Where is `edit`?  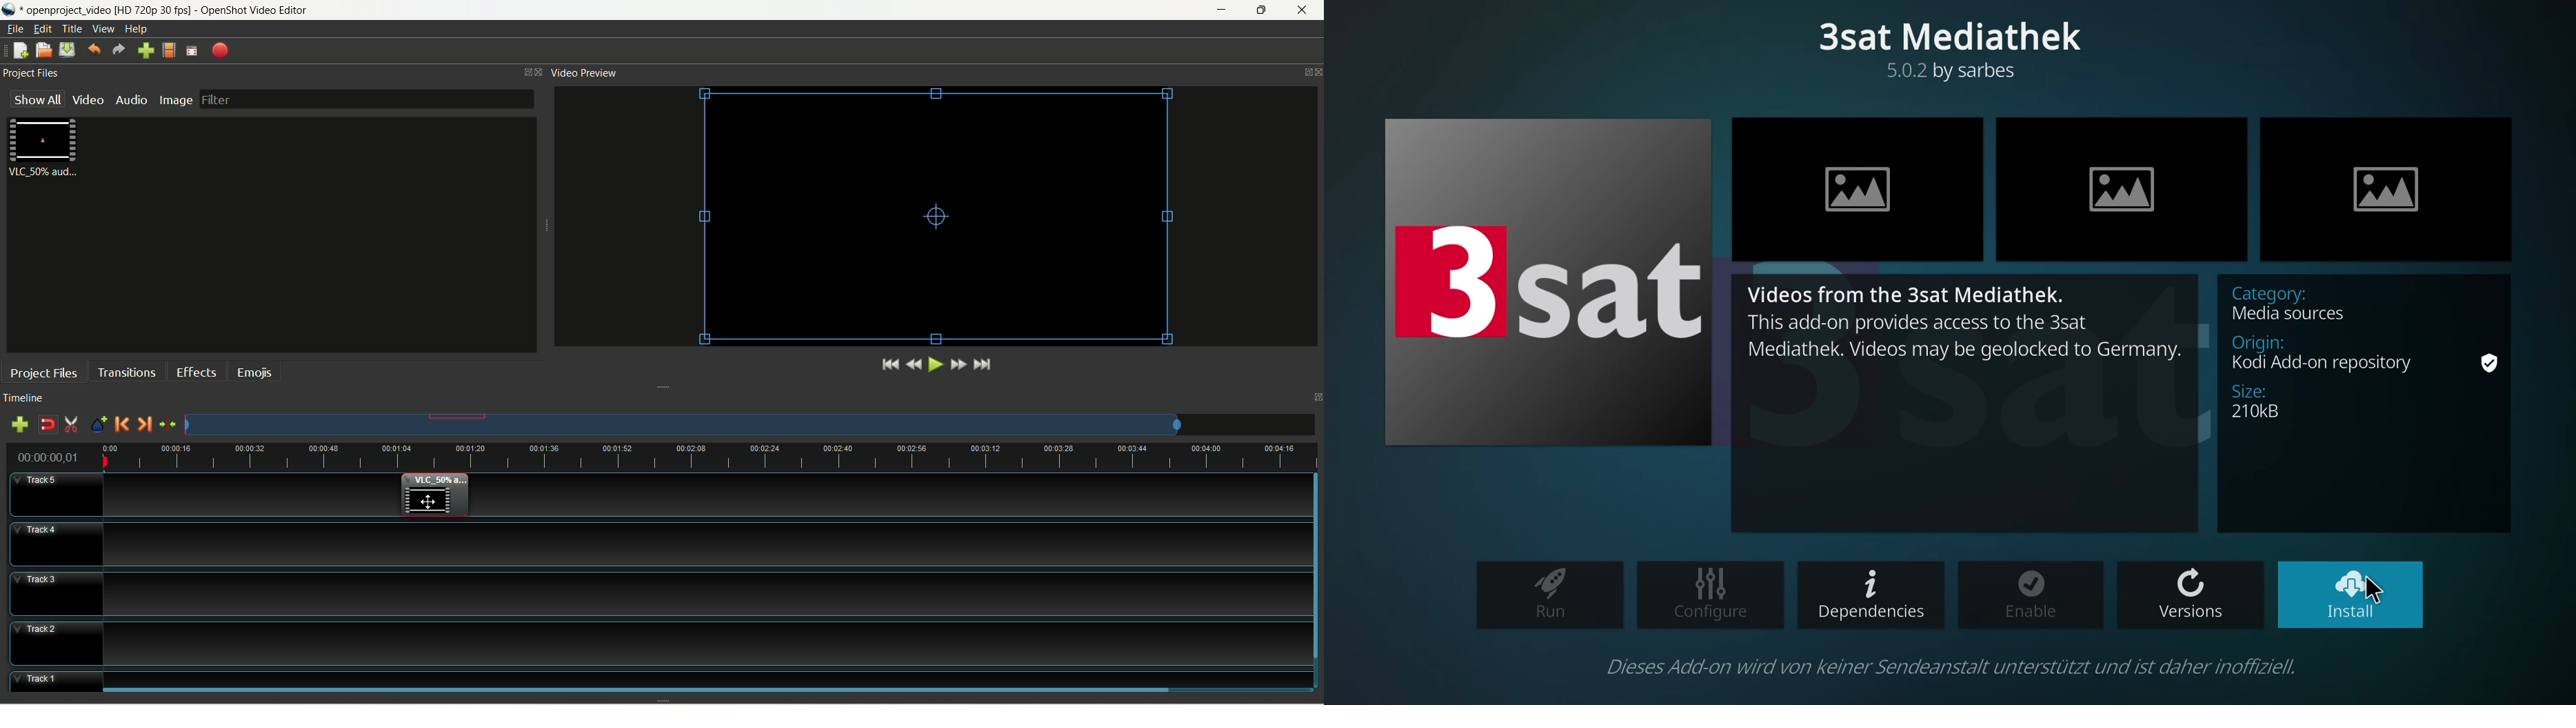 edit is located at coordinates (43, 28).